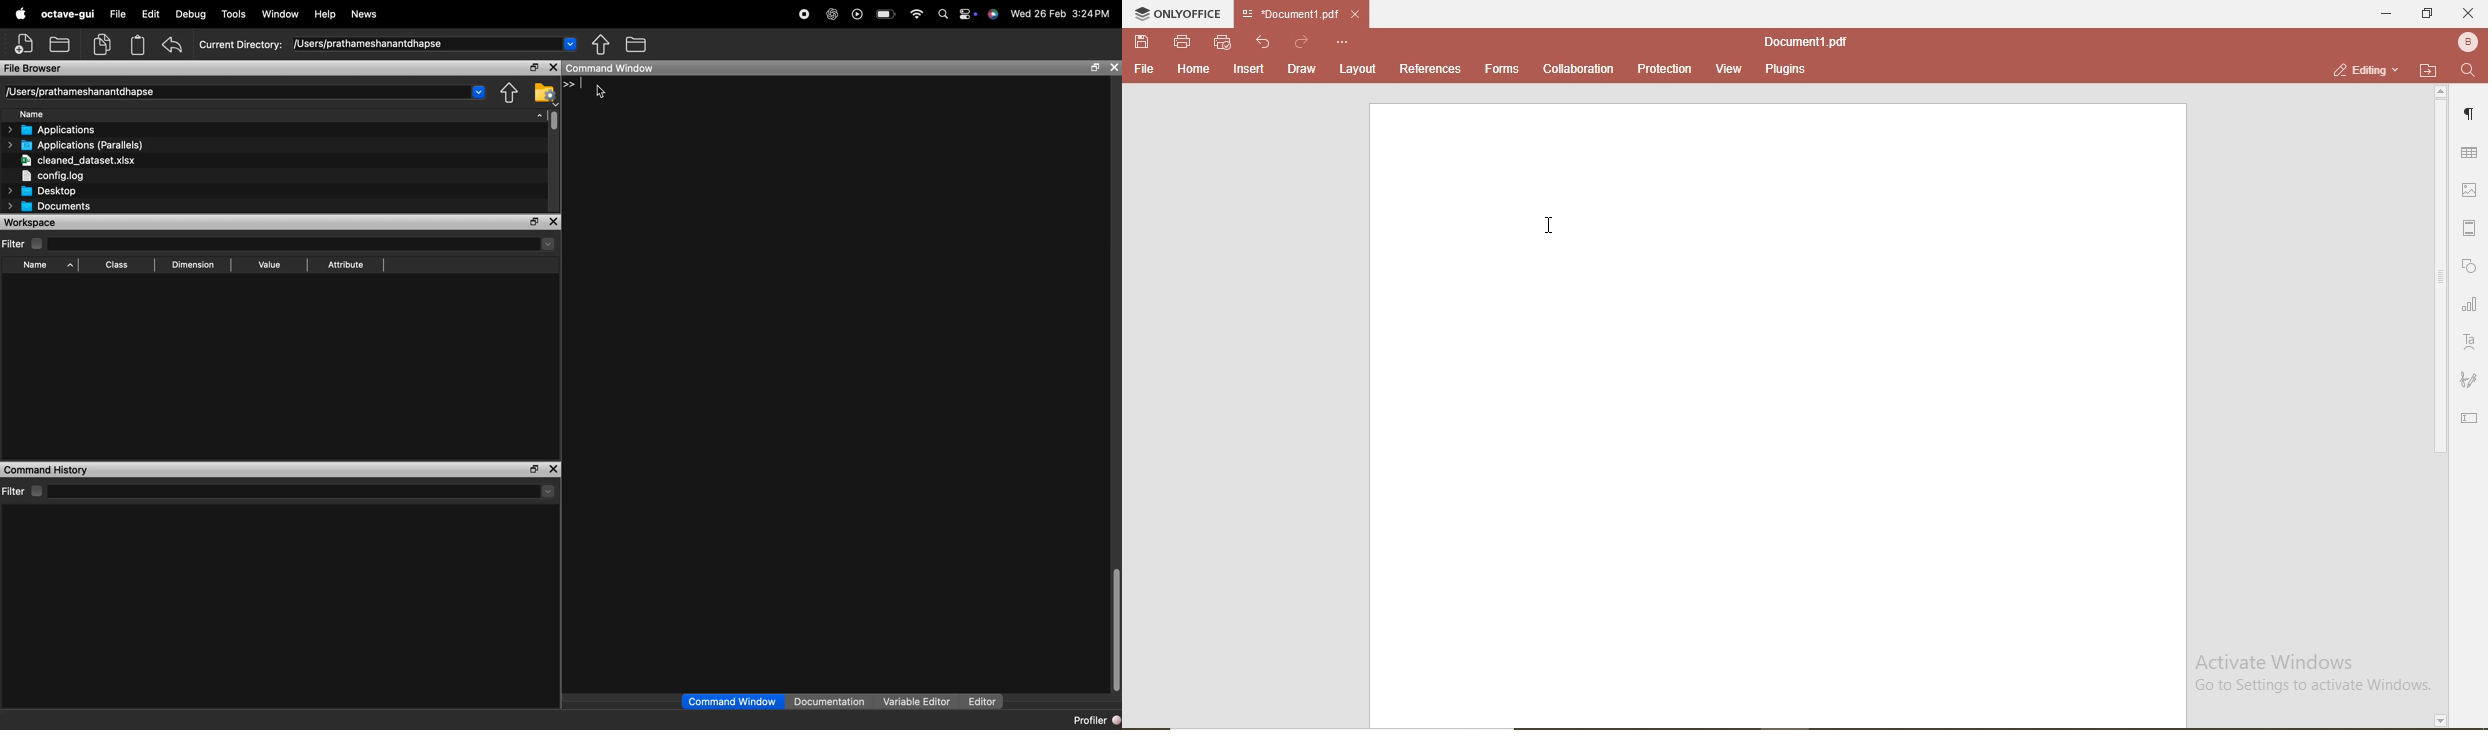 Image resolution: width=2492 pixels, height=756 pixels. I want to click on News, so click(365, 15).